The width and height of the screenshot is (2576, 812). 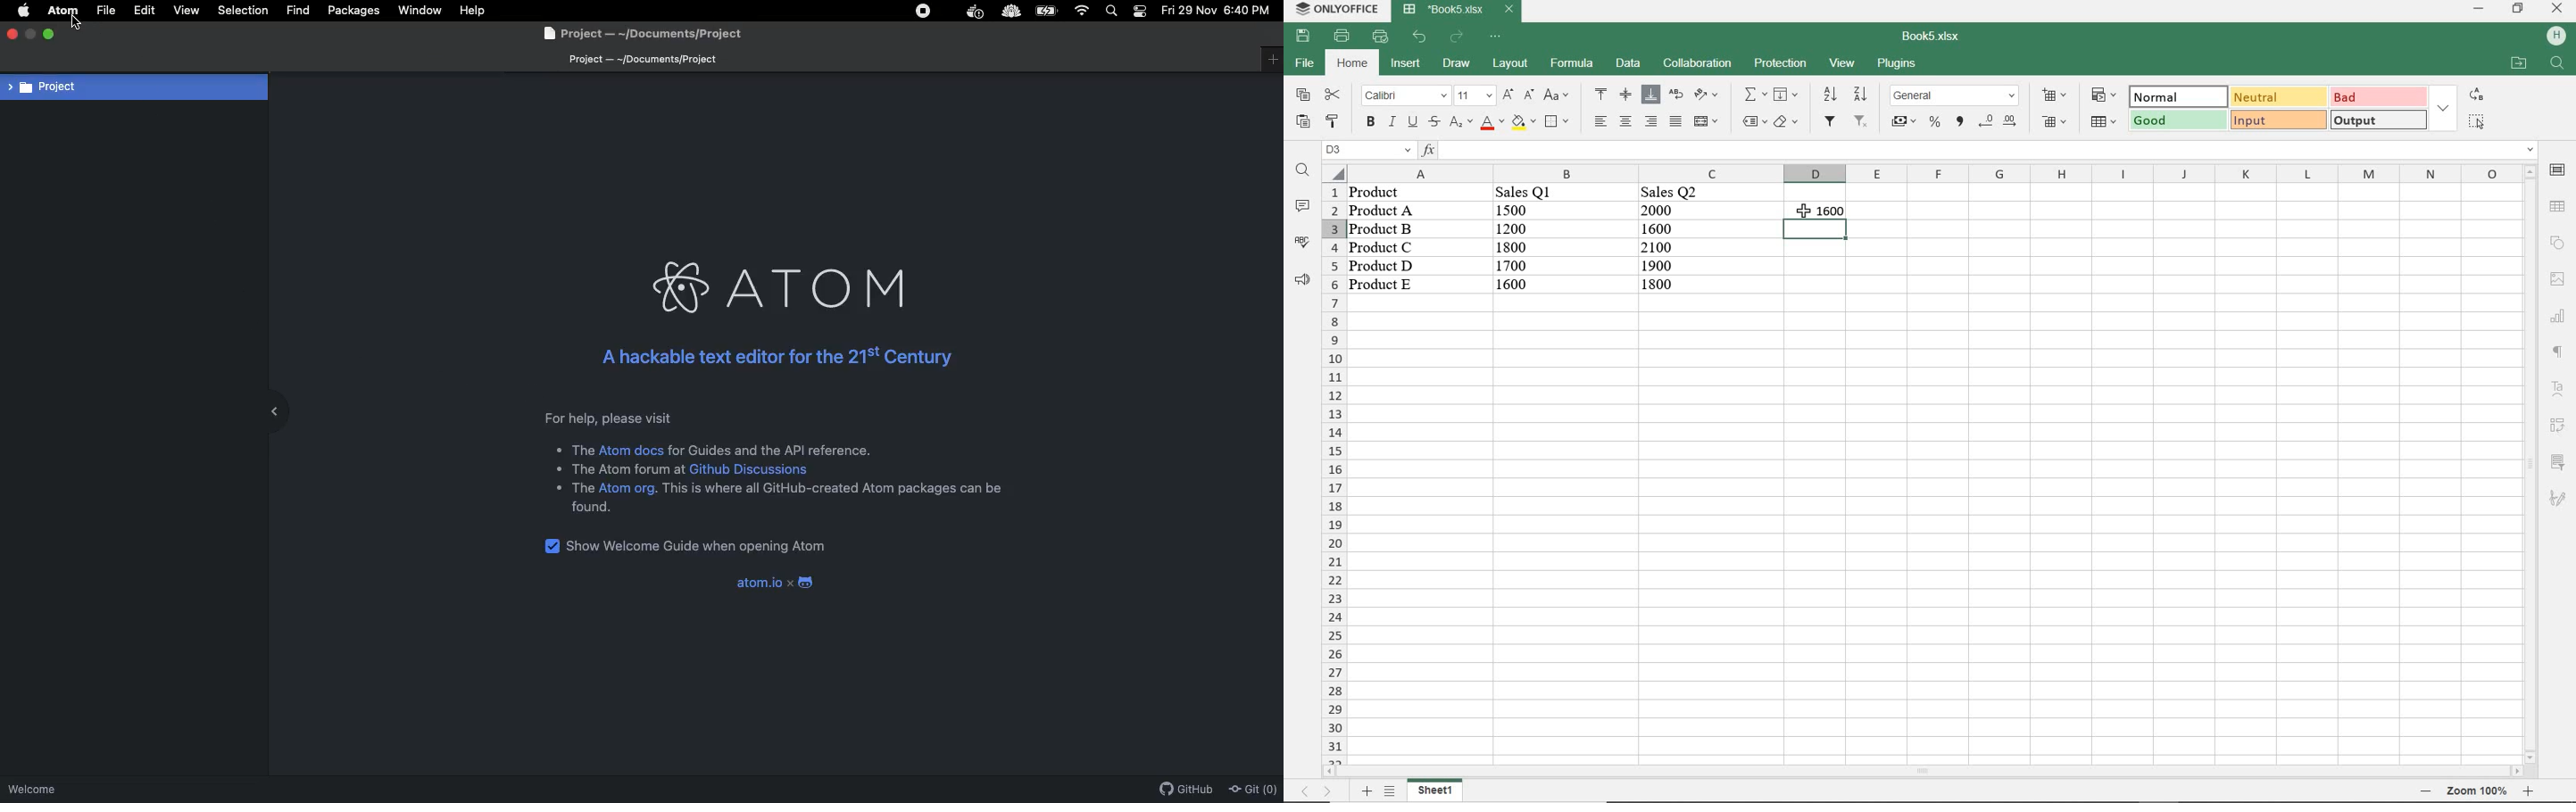 I want to click on columns, so click(x=1928, y=173).